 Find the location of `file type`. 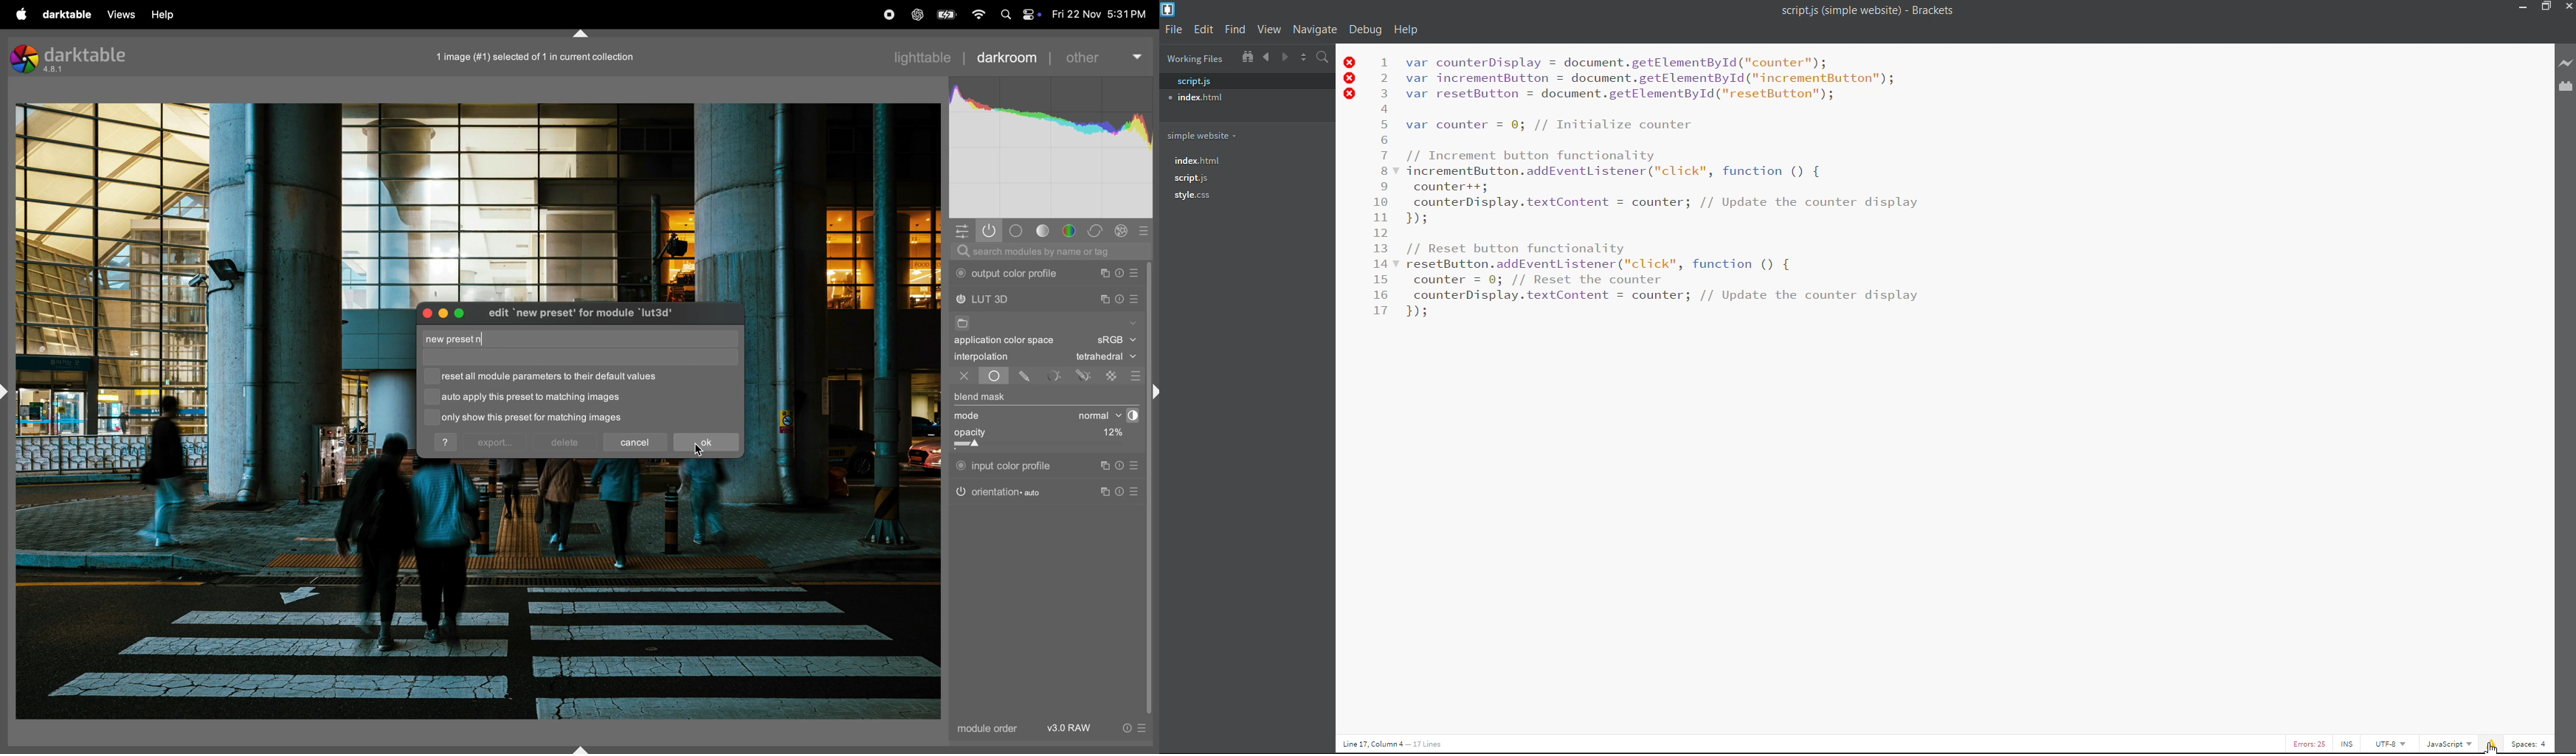

file type is located at coordinates (2448, 744).